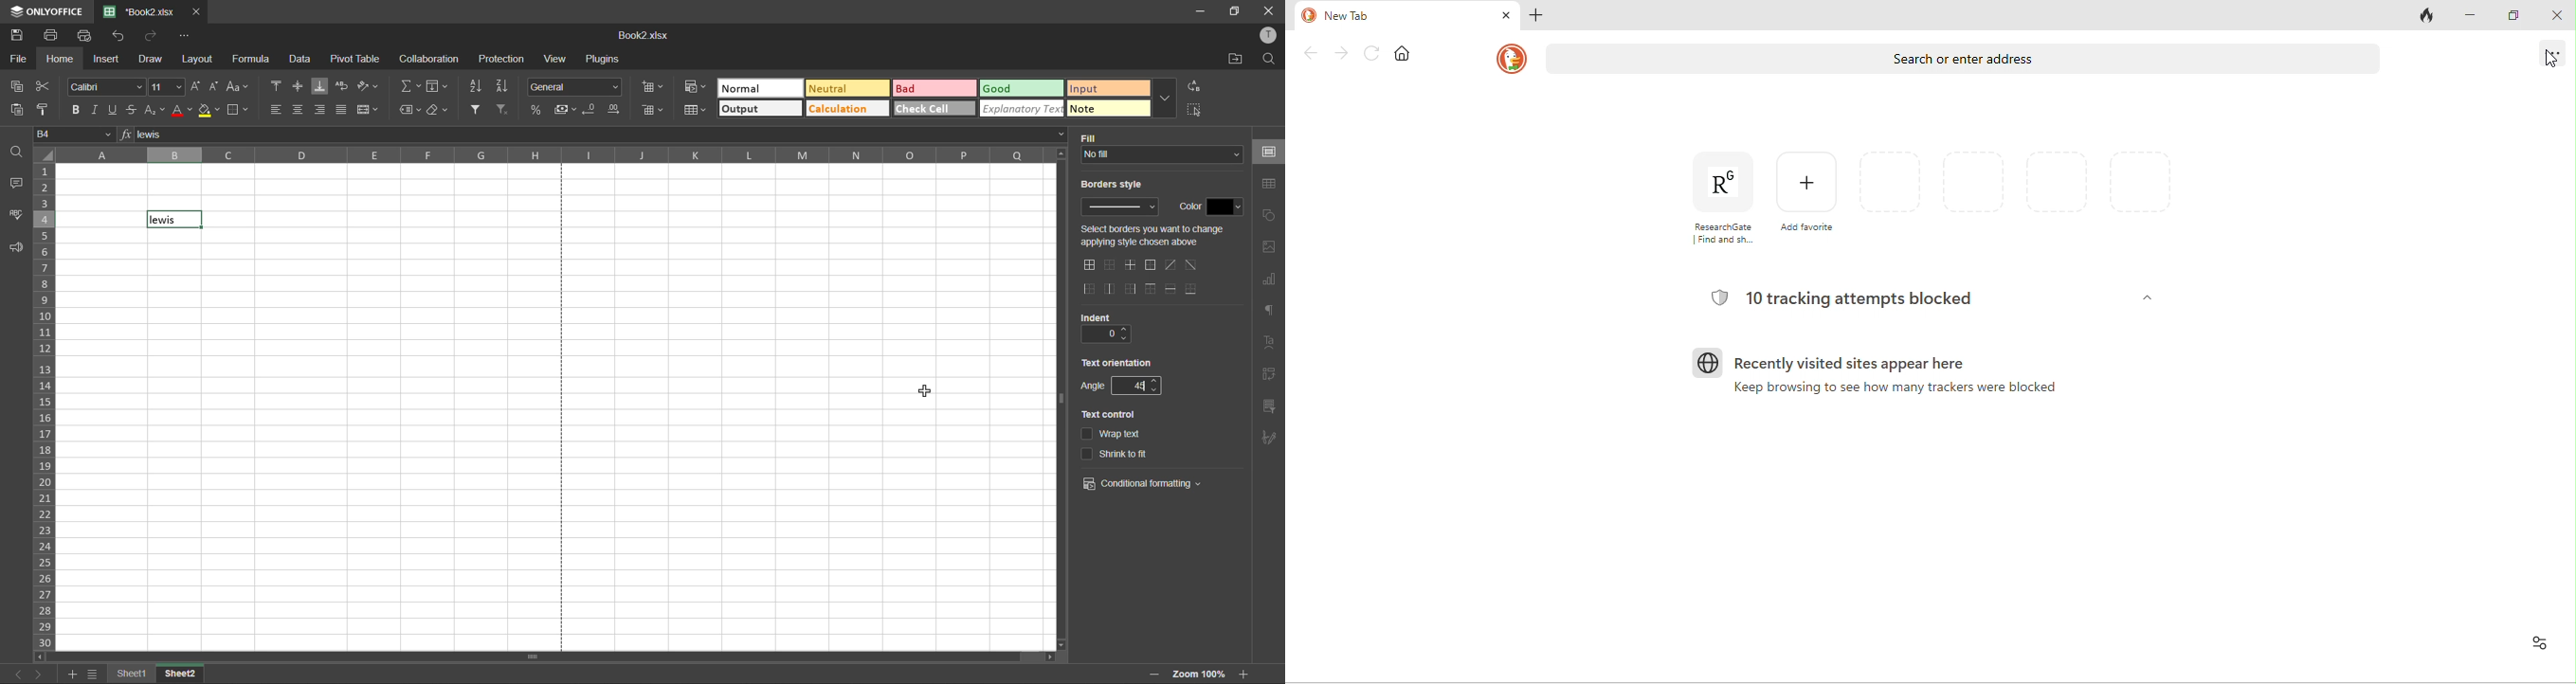  What do you see at coordinates (601, 137) in the screenshot?
I see `formula bar` at bounding box center [601, 137].